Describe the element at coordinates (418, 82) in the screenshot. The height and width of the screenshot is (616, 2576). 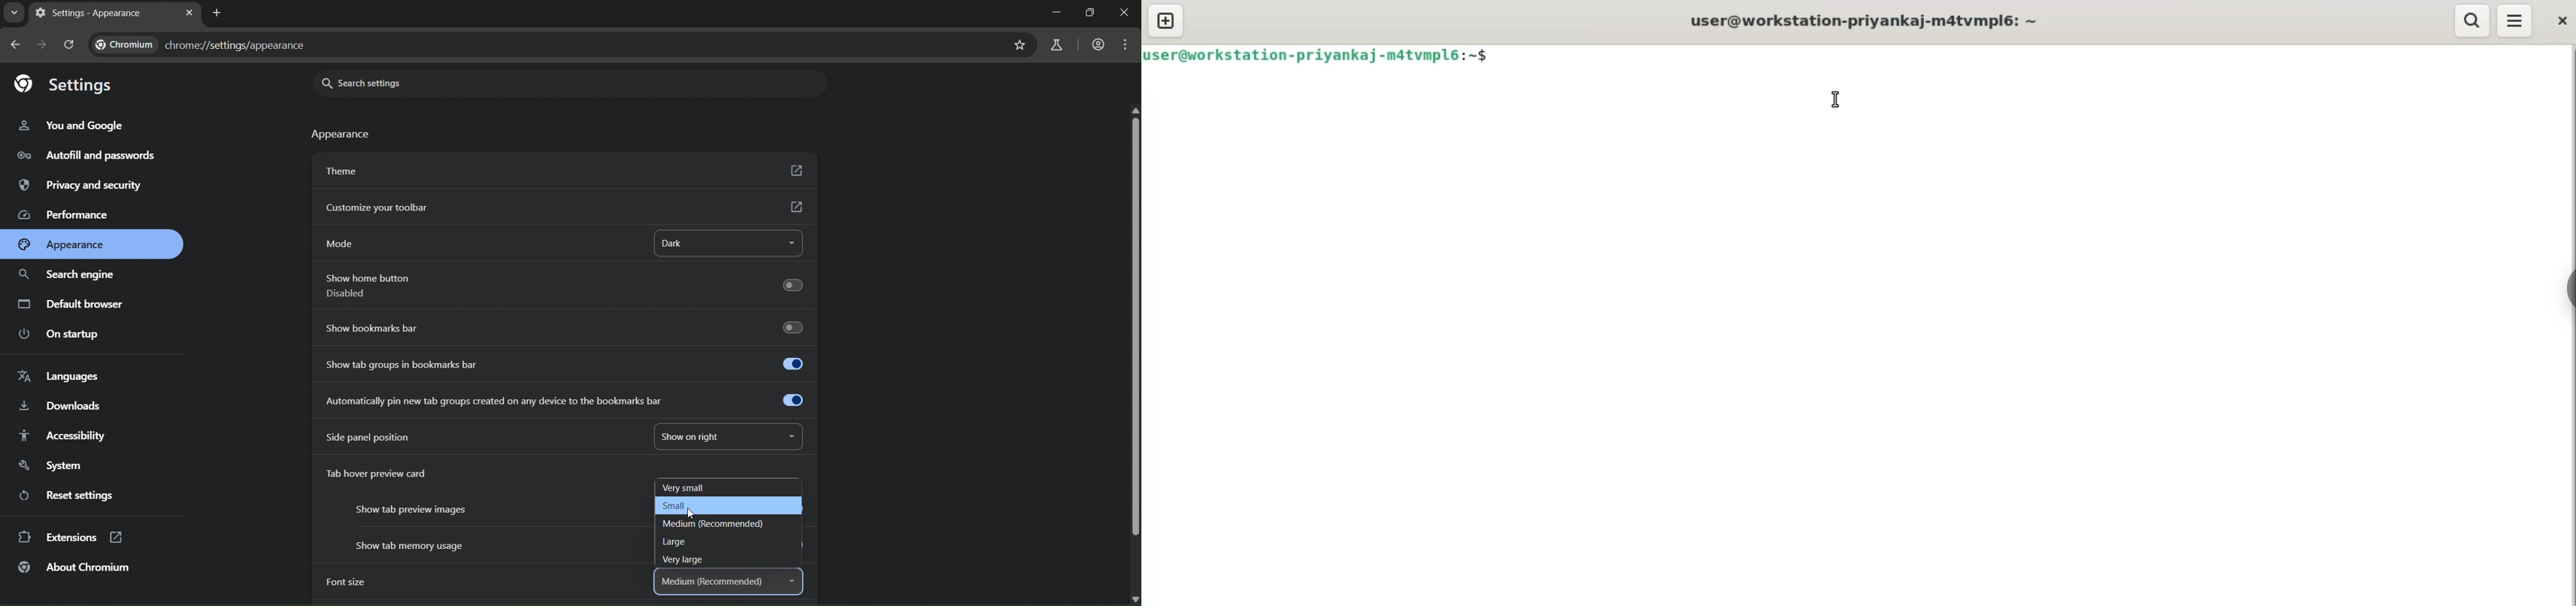
I see `search settings` at that location.